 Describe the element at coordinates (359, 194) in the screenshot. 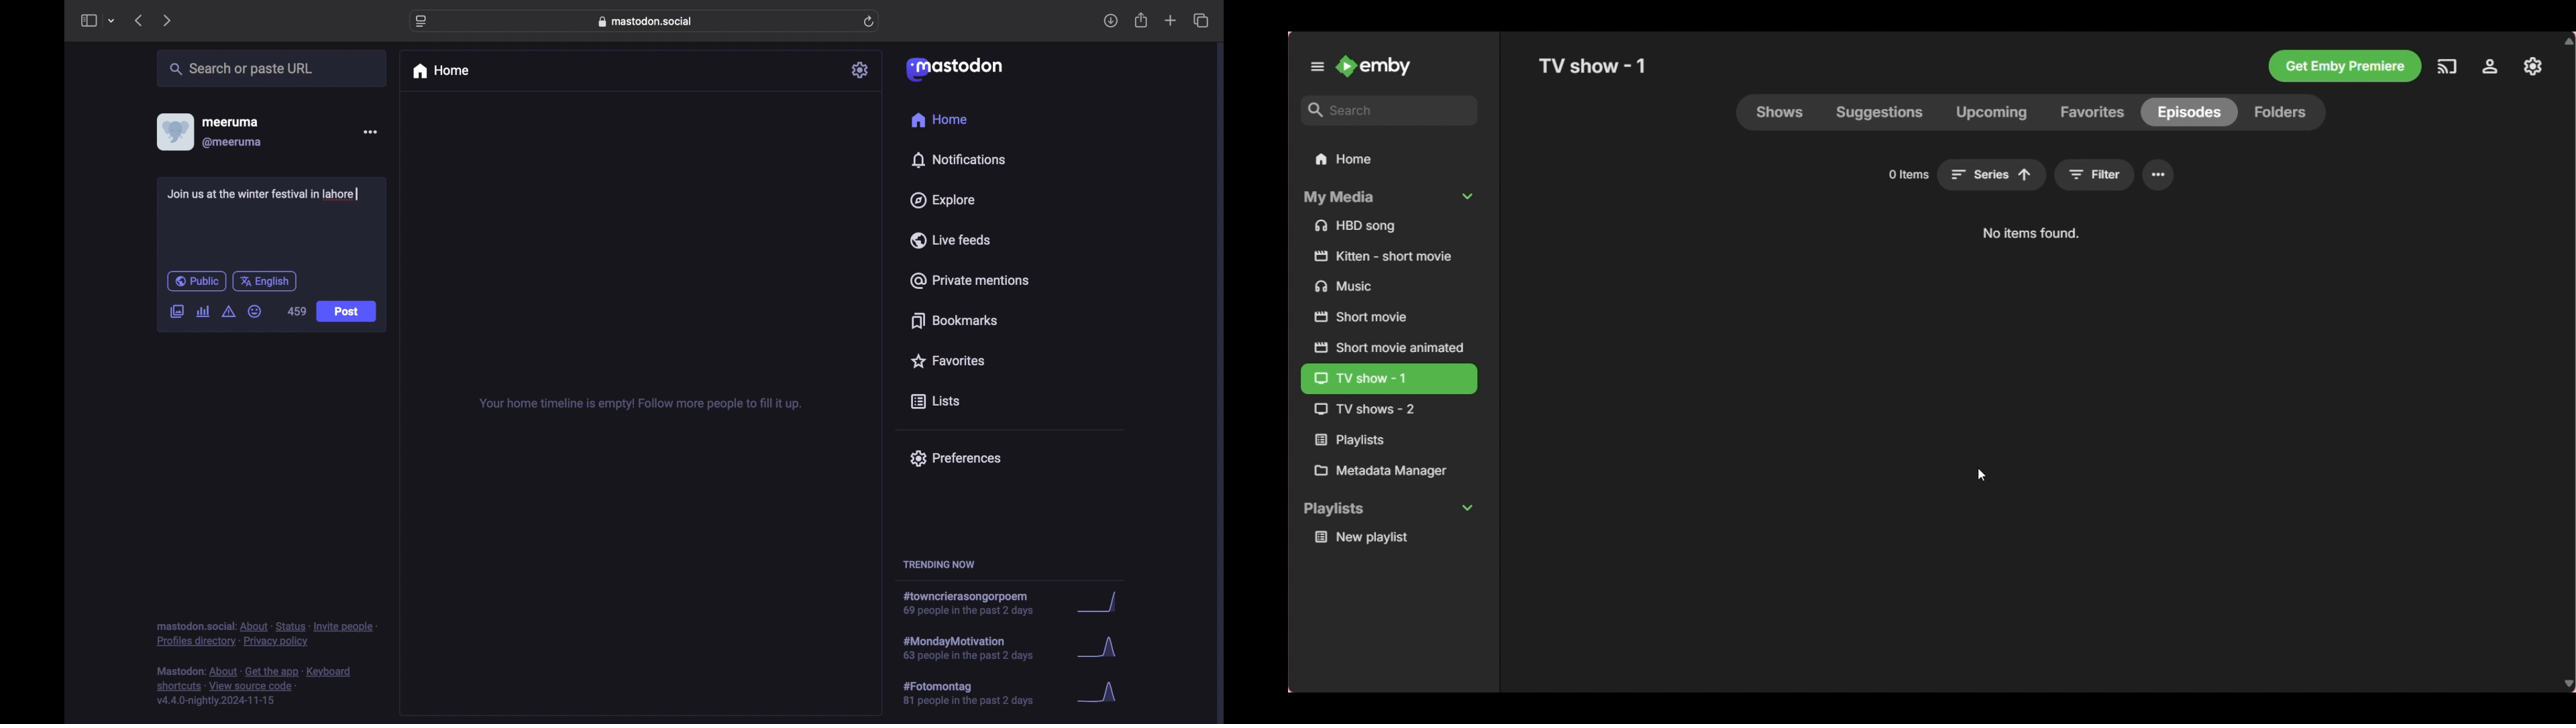

I see `text cursor` at that location.